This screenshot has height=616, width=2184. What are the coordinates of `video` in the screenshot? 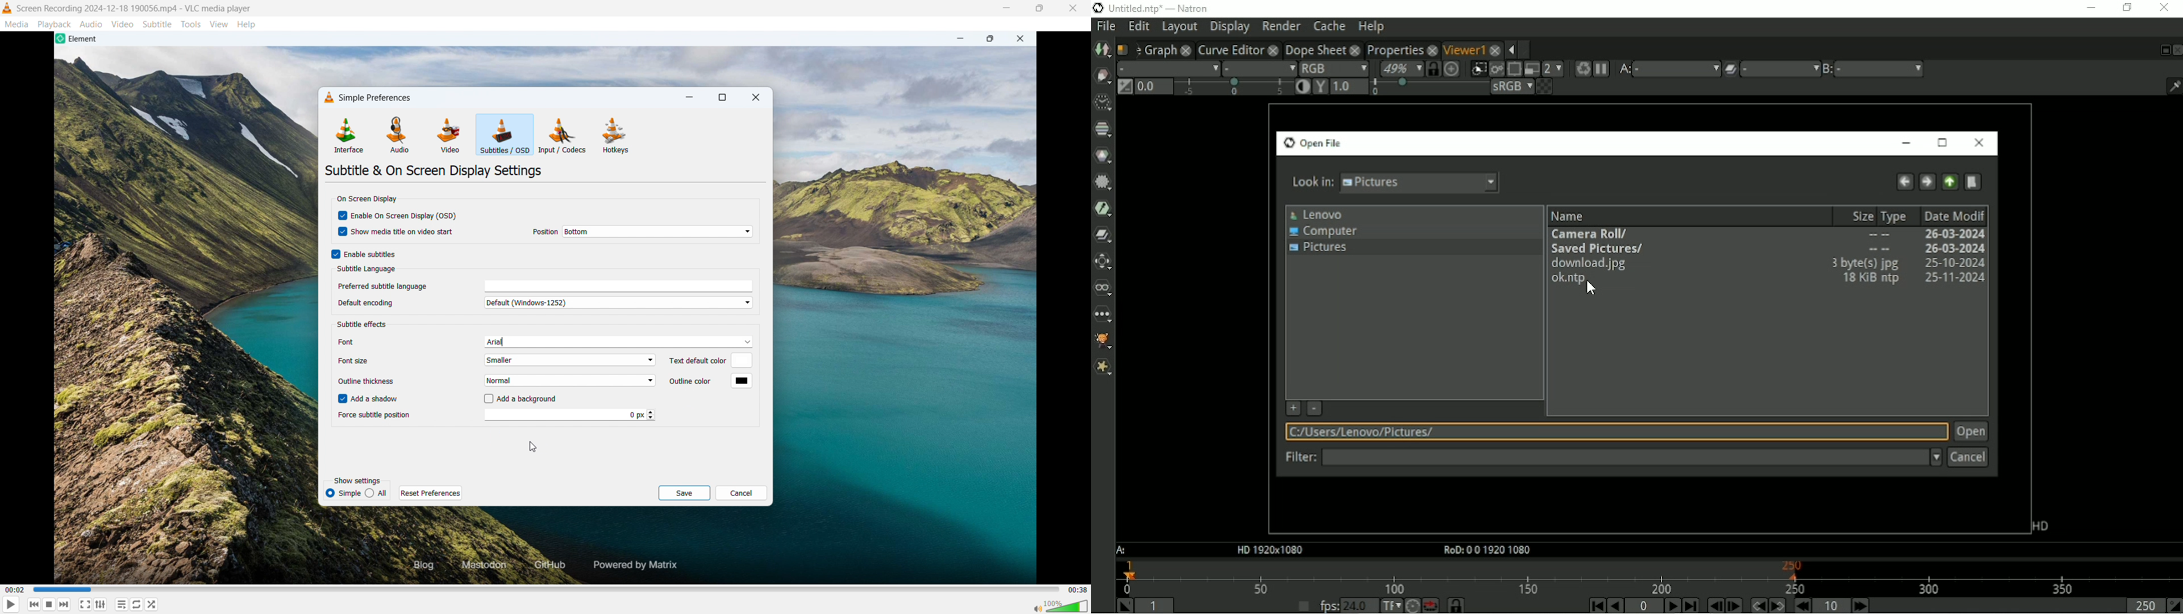 It's located at (122, 24).